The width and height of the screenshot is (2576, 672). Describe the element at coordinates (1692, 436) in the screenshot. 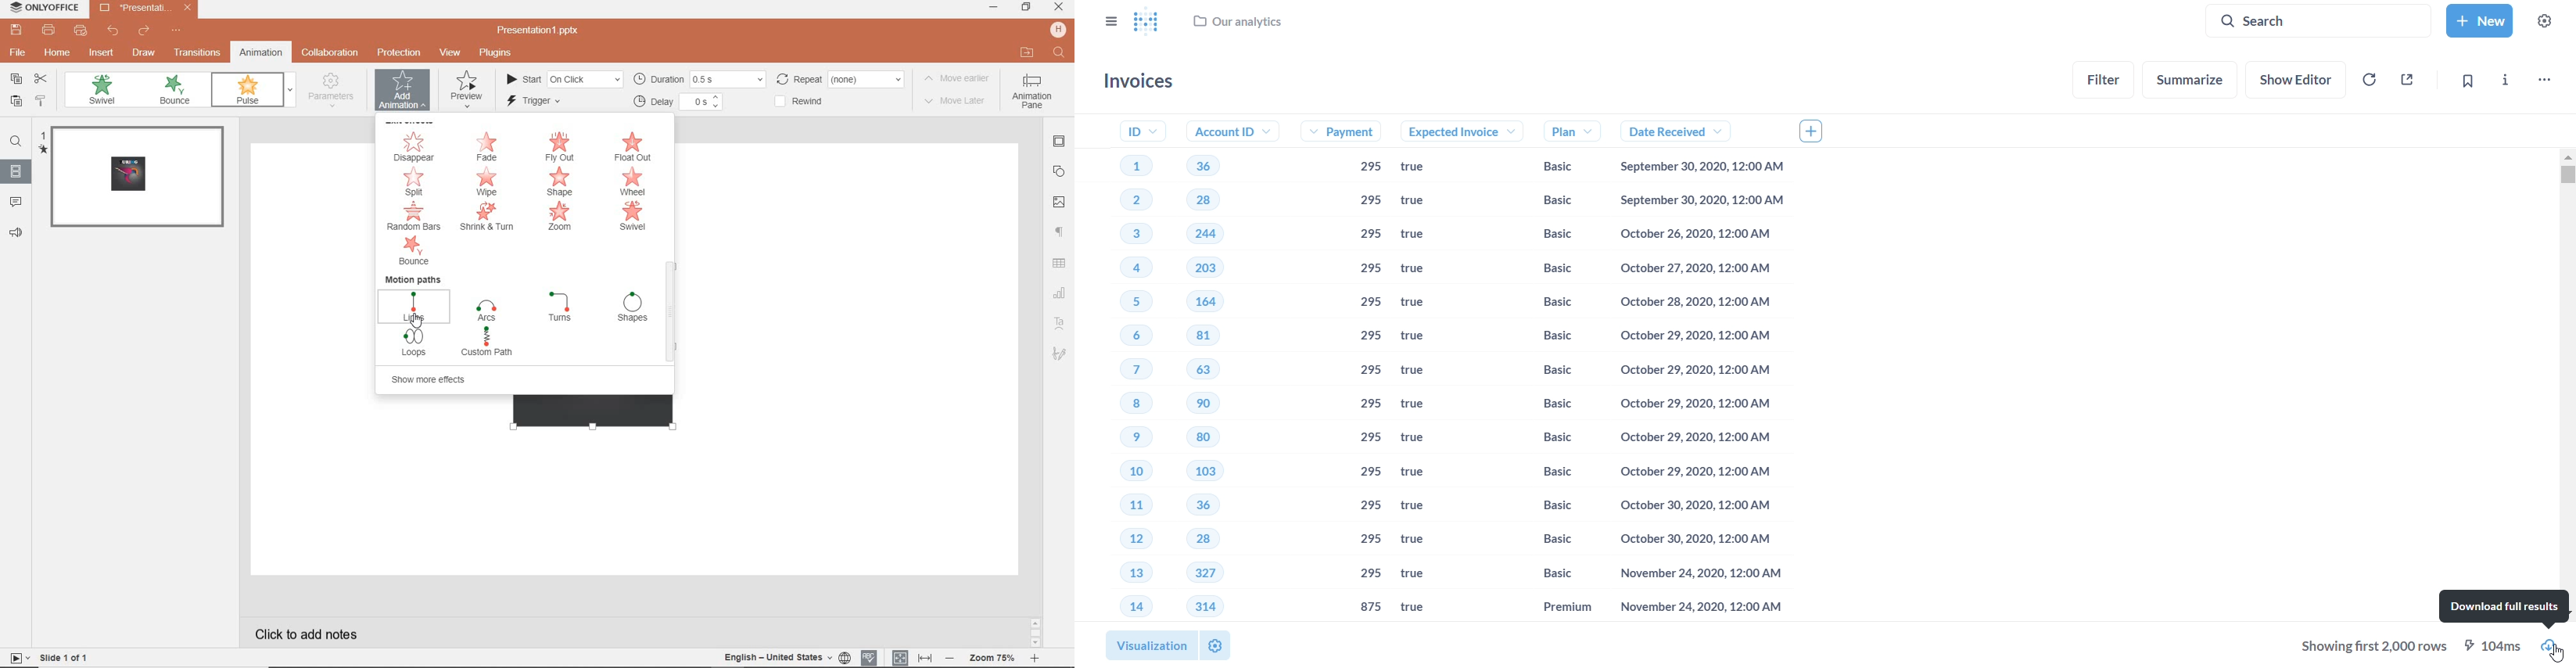

I see `October 29, 2020, 12:00 AM` at that location.